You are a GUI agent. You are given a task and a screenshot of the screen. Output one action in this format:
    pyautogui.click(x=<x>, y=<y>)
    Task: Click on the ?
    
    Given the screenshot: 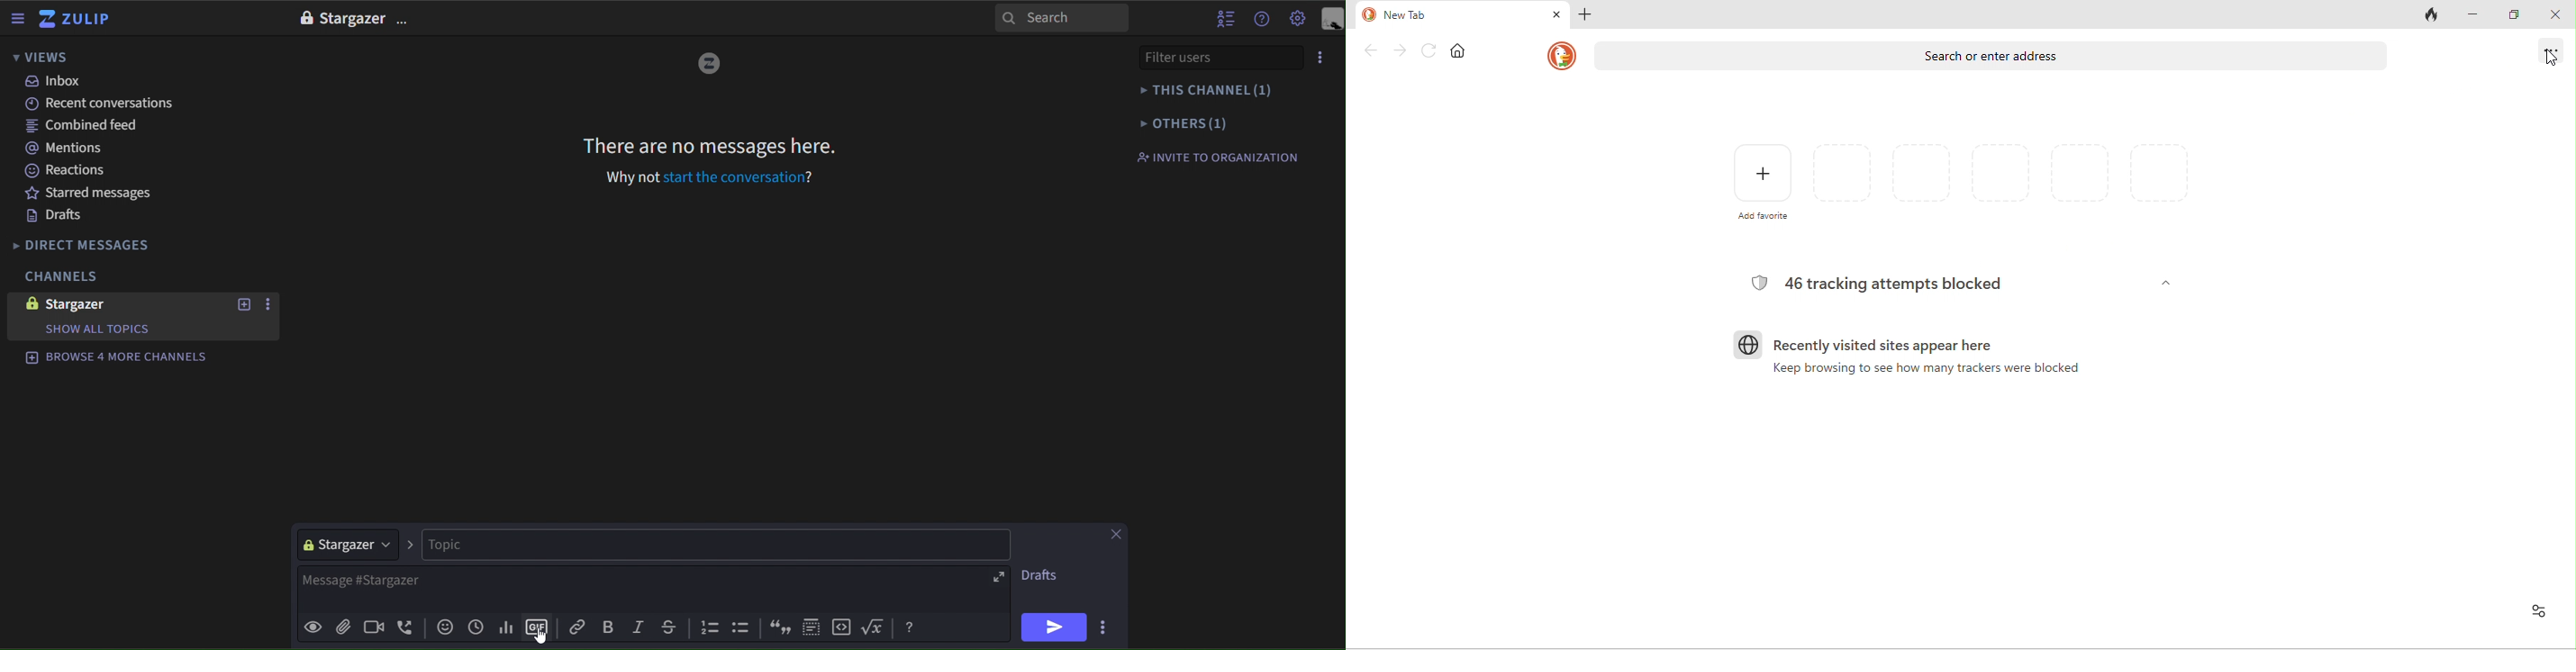 What is the action you would take?
    pyautogui.click(x=814, y=176)
    